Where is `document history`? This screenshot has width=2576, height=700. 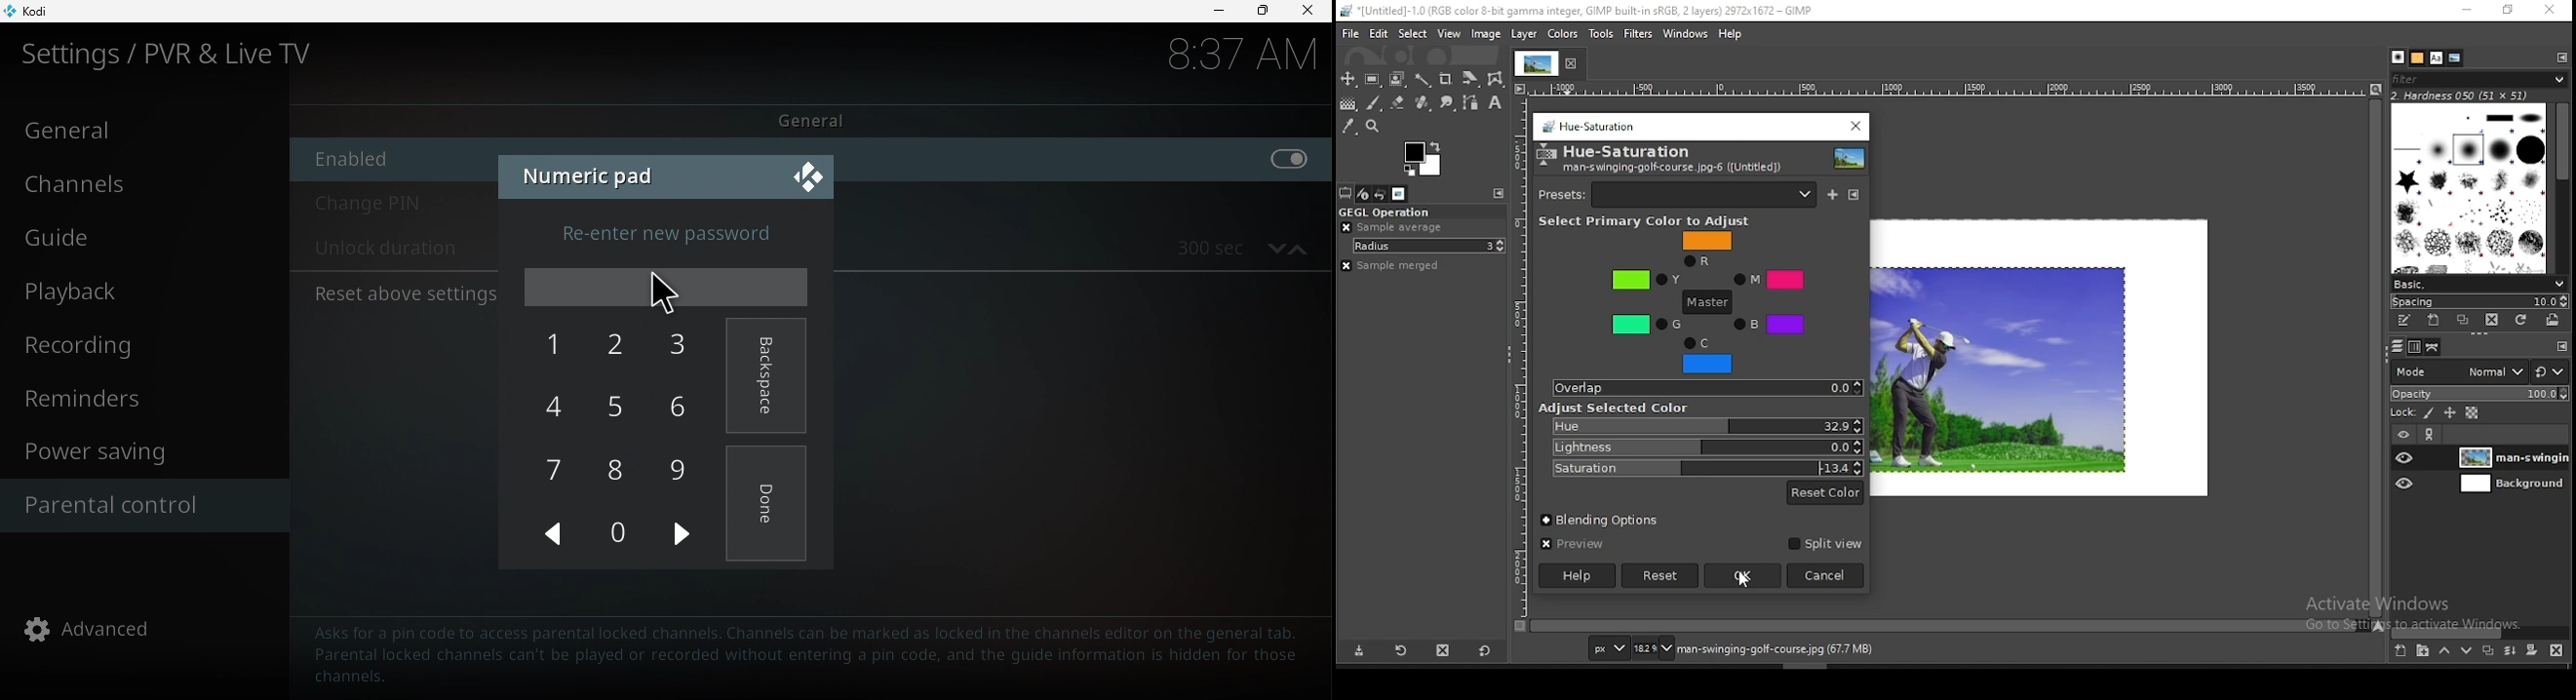 document history is located at coordinates (2454, 57).